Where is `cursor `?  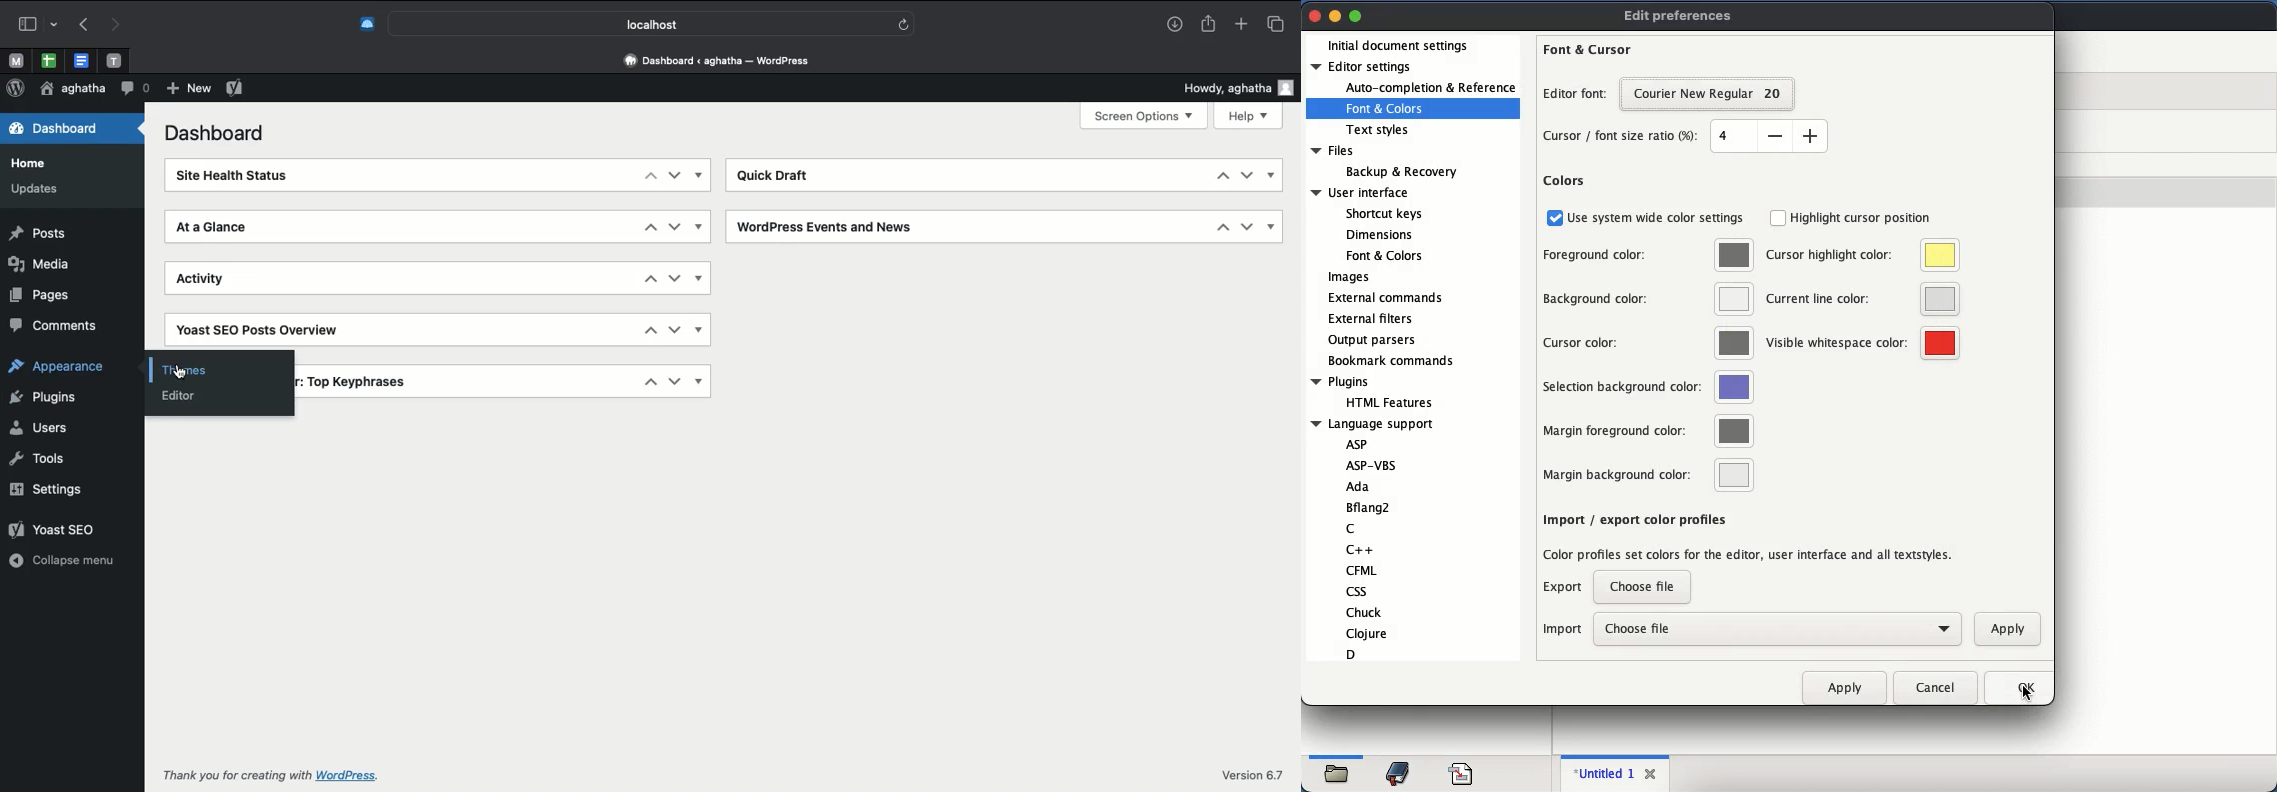 cursor  is located at coordinates (2027, 694).